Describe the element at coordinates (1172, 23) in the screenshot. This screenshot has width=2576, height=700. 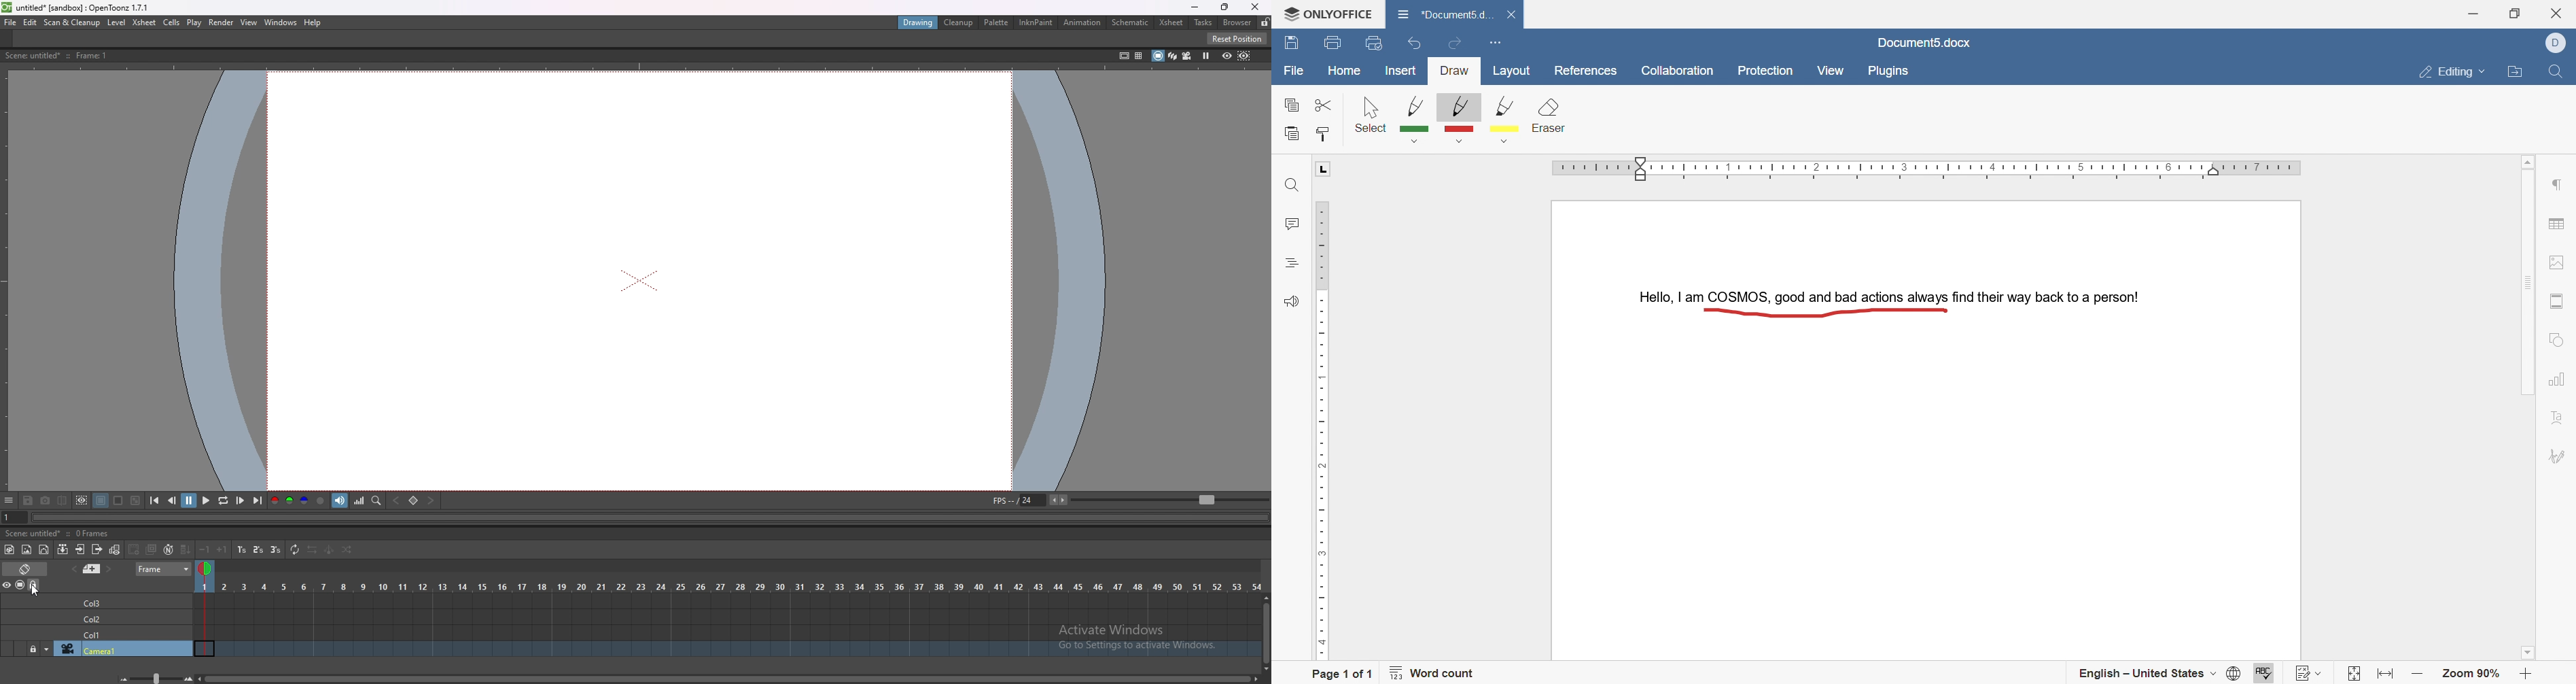
I see `xsheet` at that location.